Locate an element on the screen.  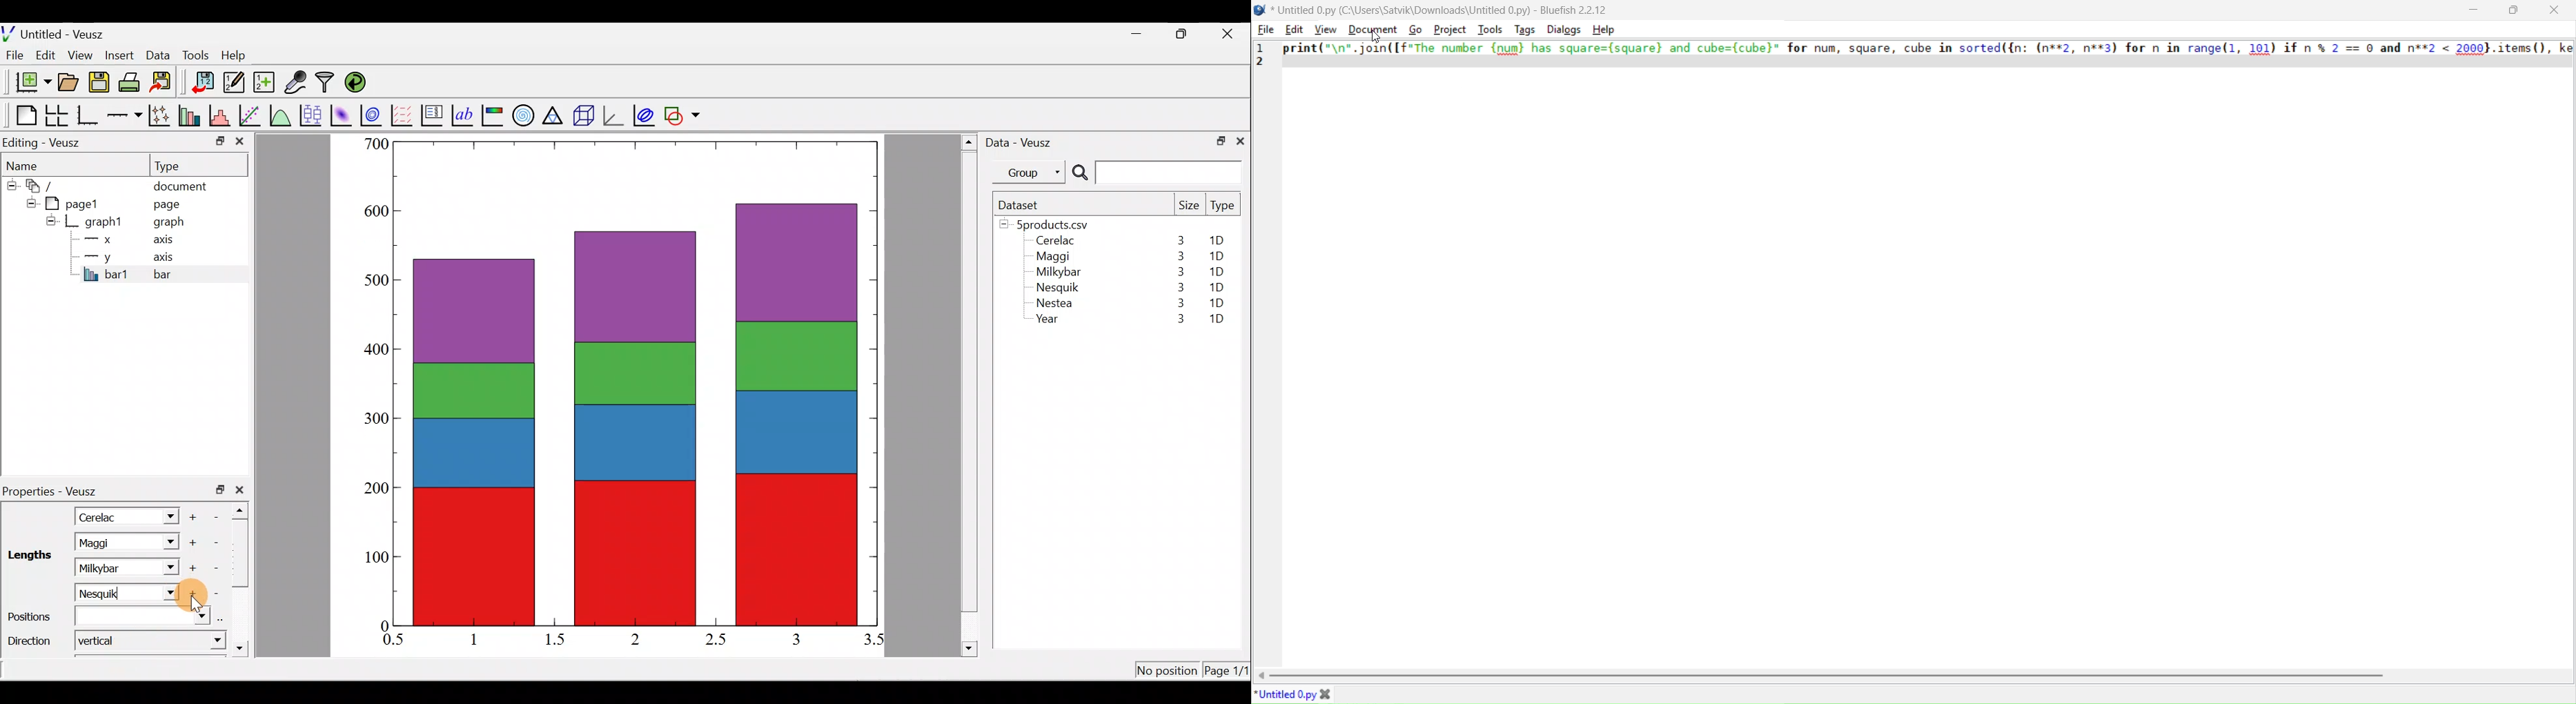
Add an axis to the plot is located at coordinates (127, 115).